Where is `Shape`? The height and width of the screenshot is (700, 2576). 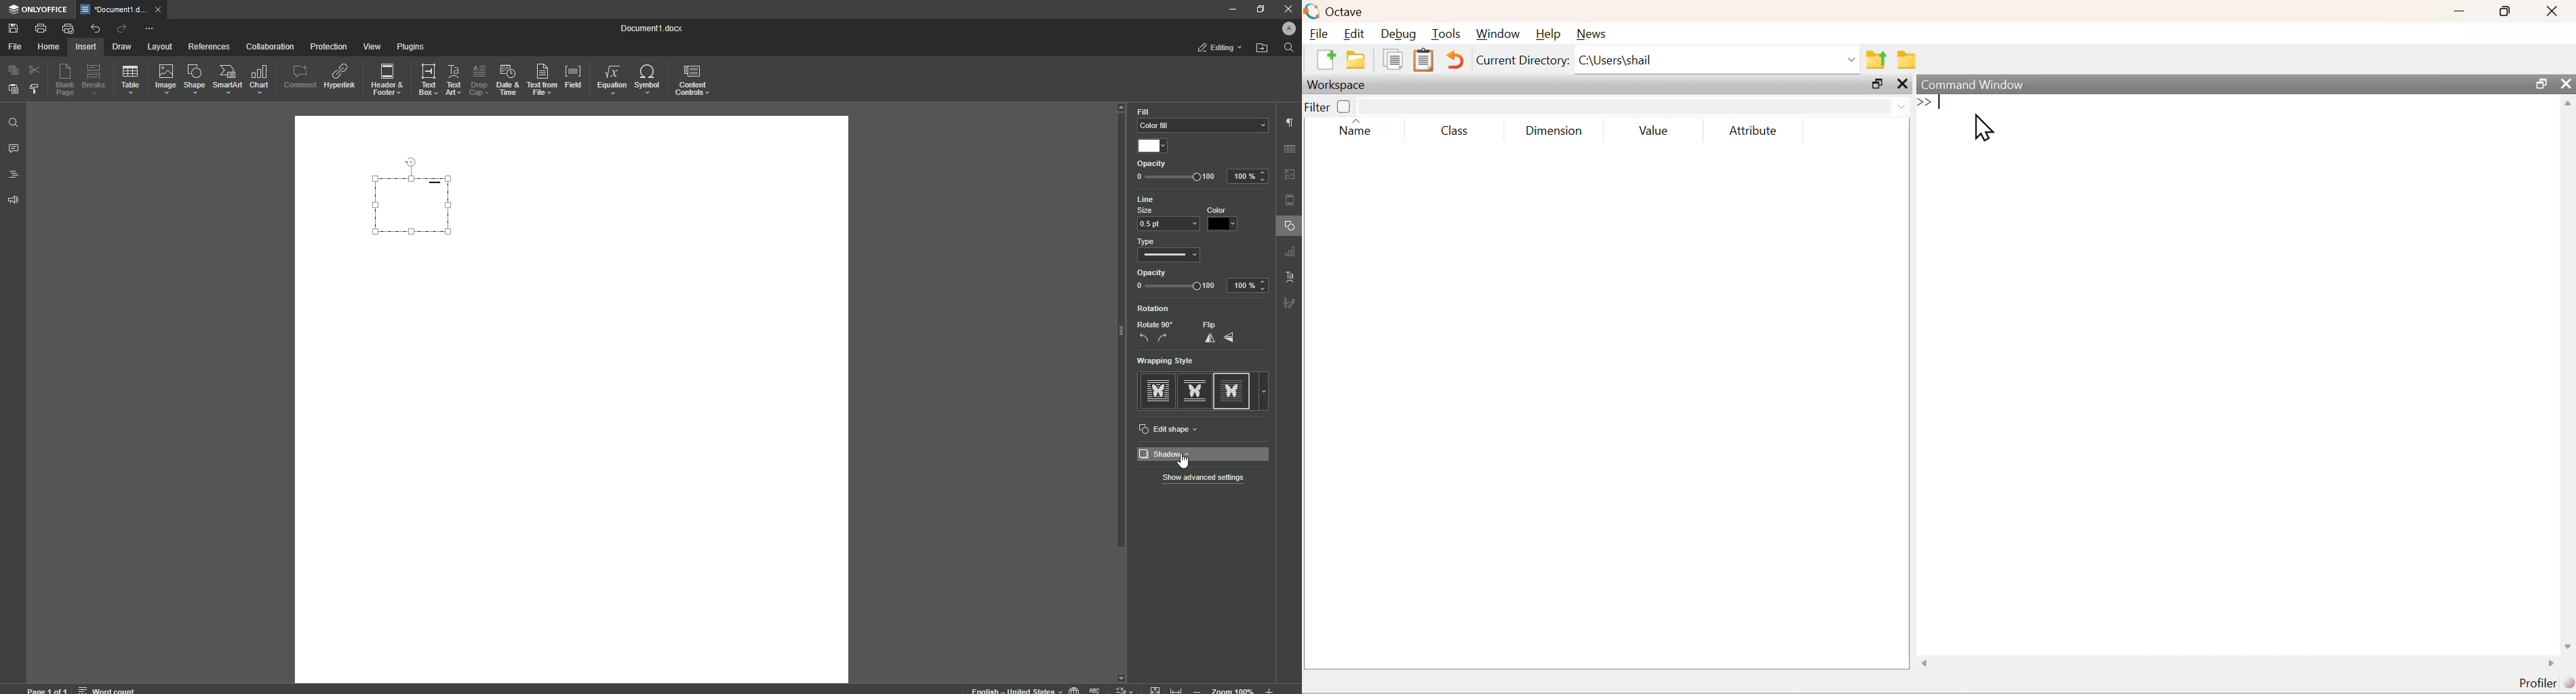
Shape is located at coordinates (193, 79).